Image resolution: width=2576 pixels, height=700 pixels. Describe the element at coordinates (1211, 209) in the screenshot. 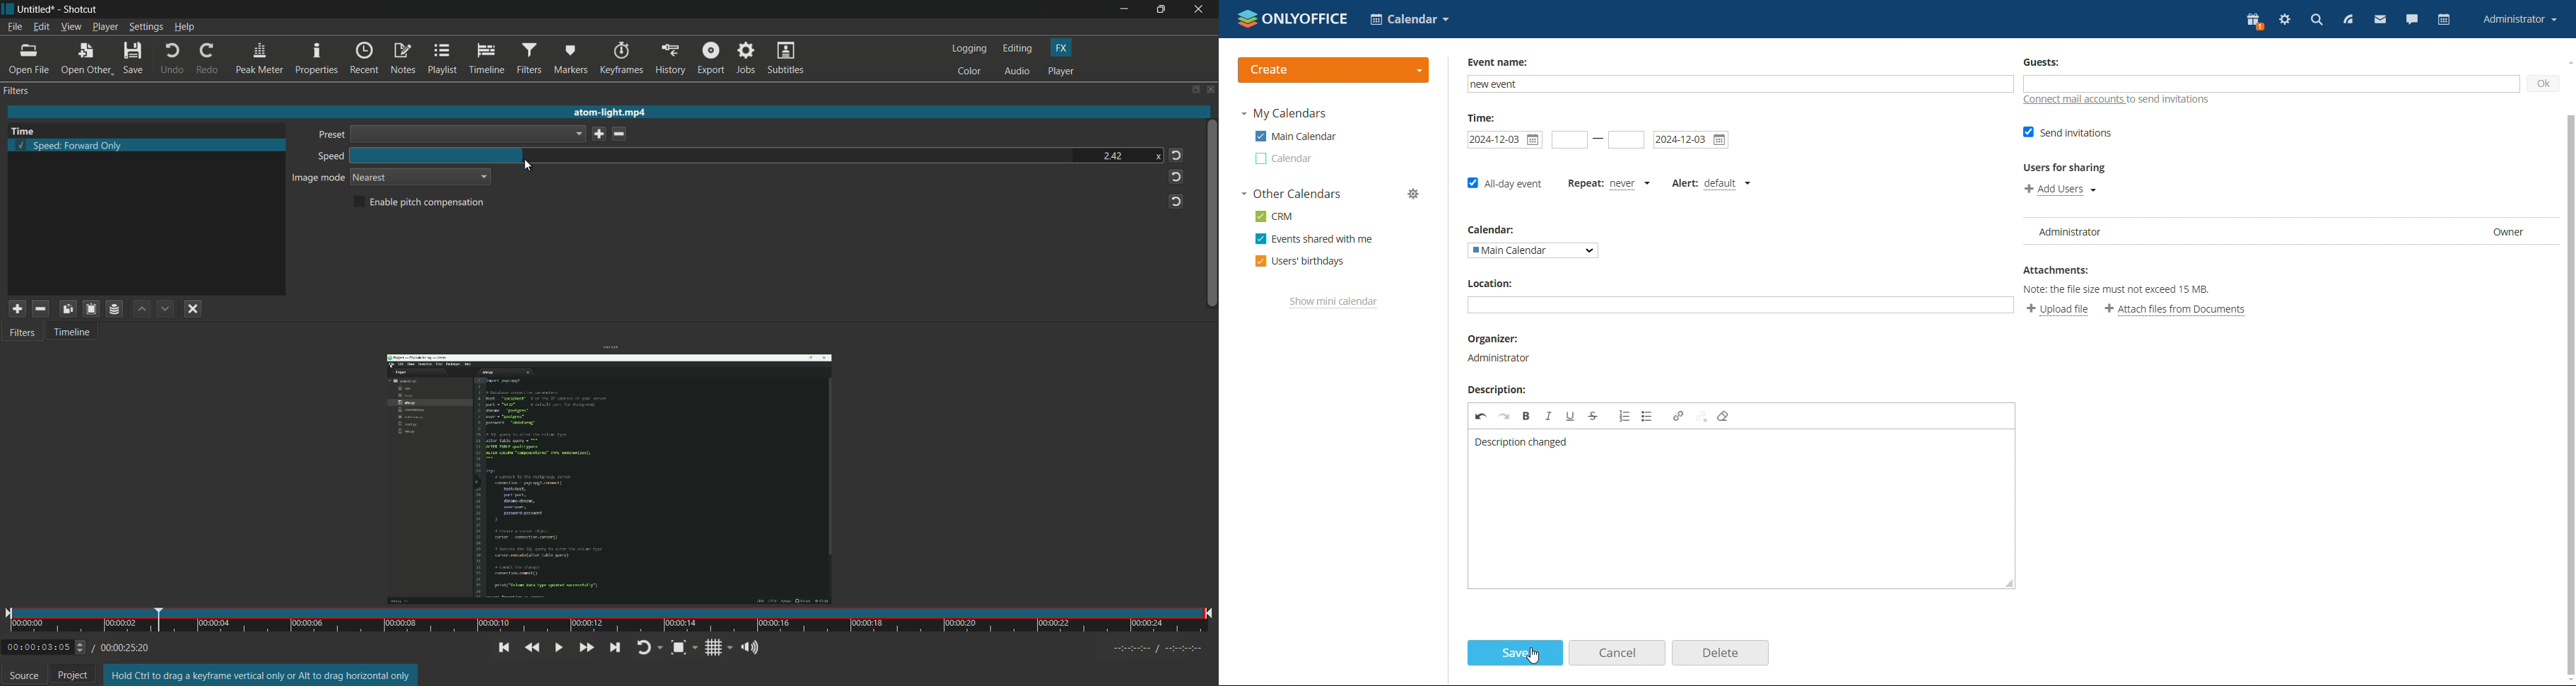

I see `vertical scroll bar` at that location.